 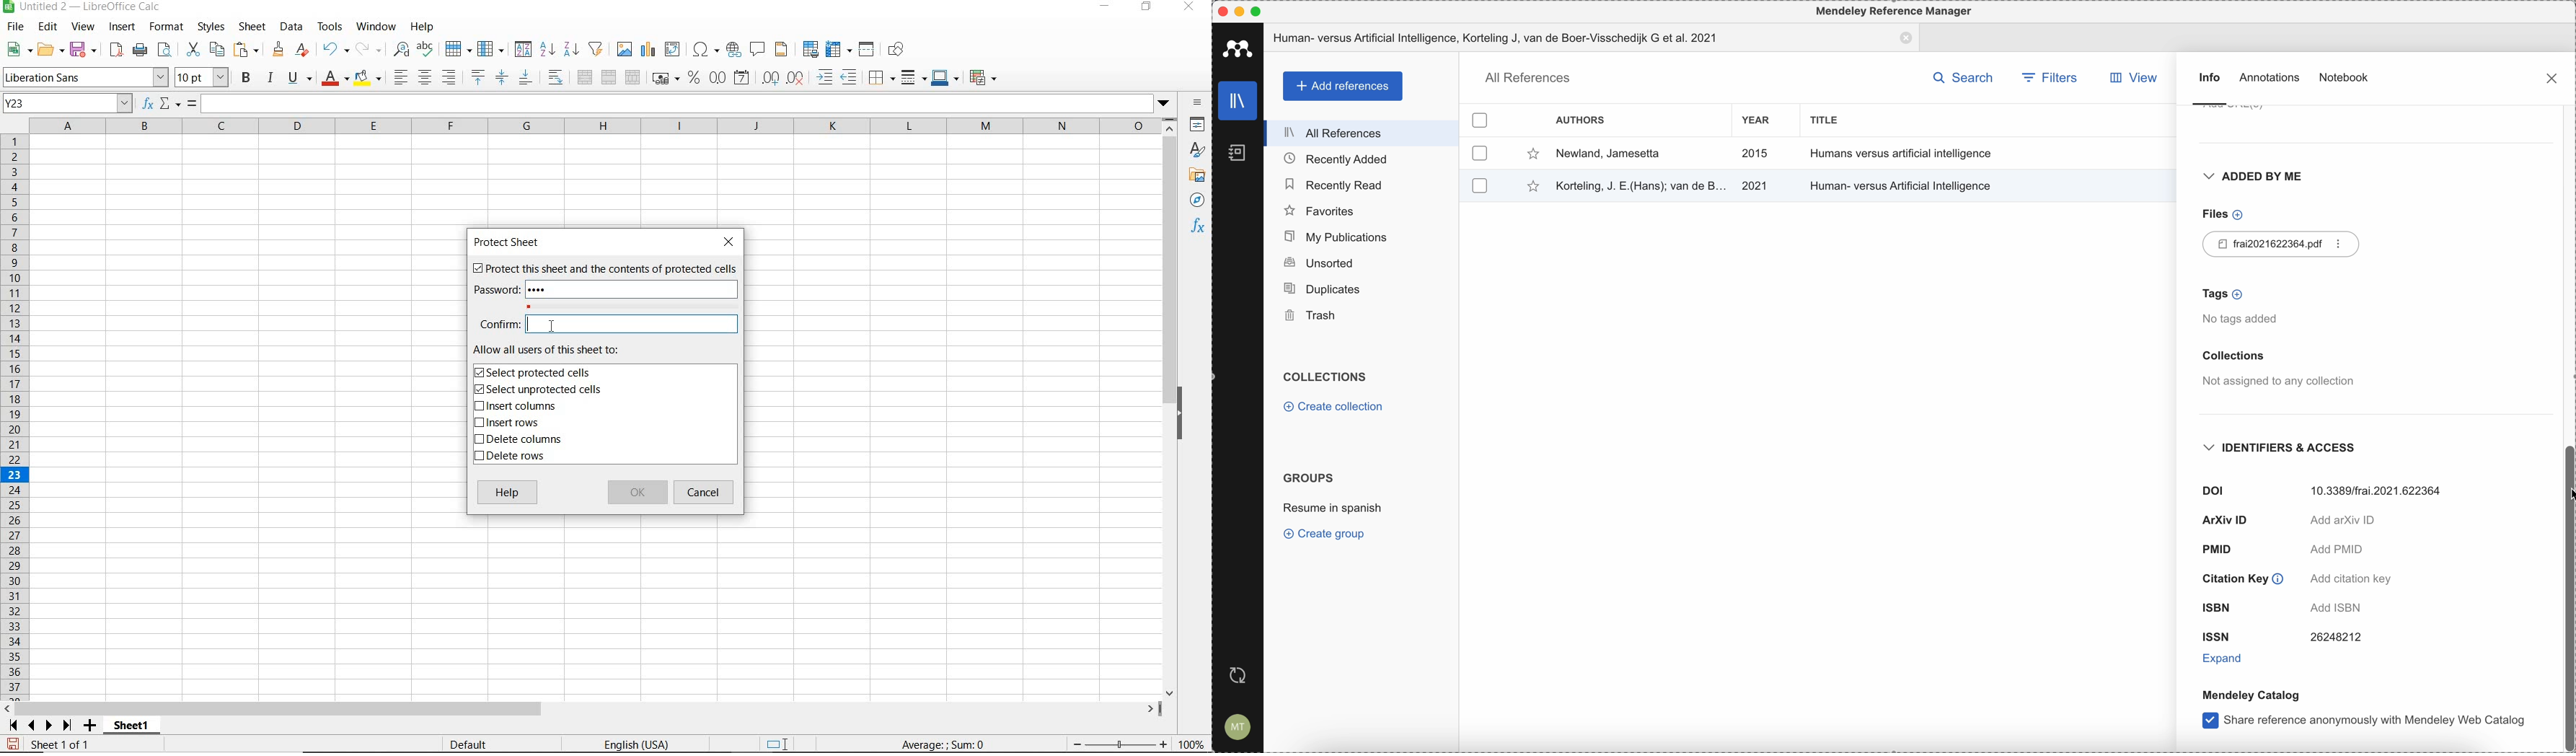 What do you see at coordinates (115, 51) in the screenshot?
I see `EXPORT DIRECTLY AS PDF` at bounding box center [115, 51].